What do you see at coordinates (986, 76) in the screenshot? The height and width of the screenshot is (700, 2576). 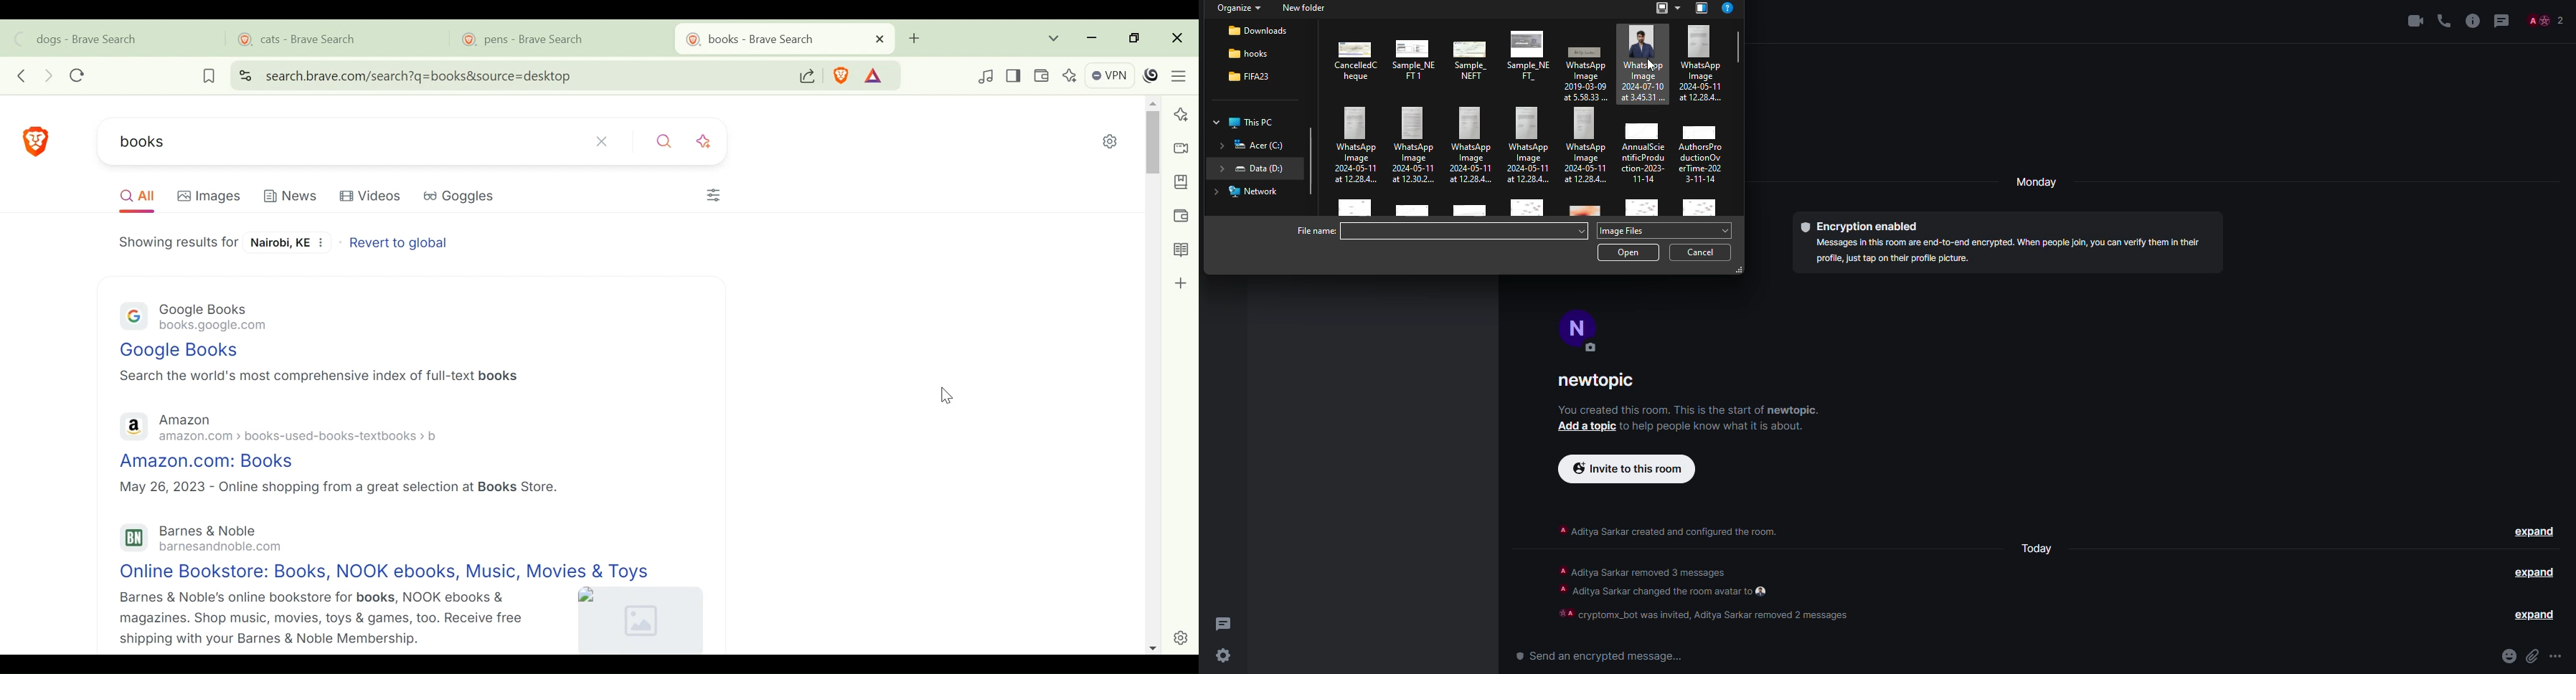 I see `Control your videos, music and more` at bounding box center [986, 76].